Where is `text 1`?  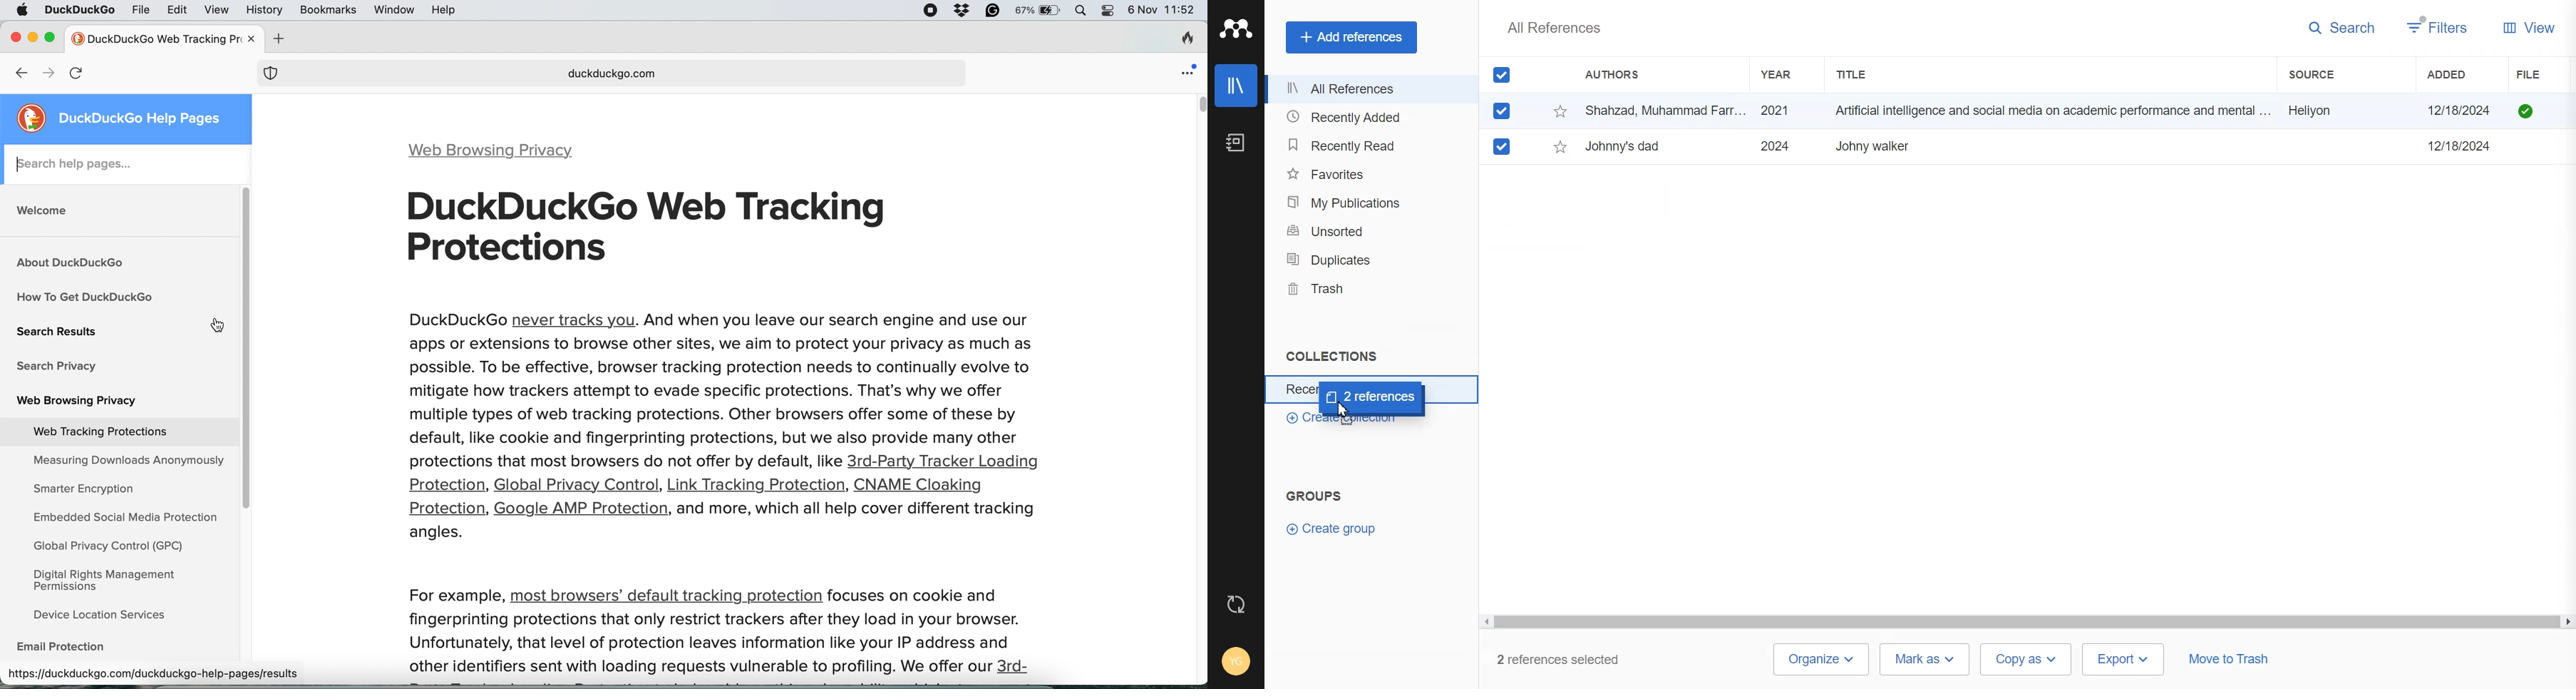 text 1 is located at coordinates (1329, 356).